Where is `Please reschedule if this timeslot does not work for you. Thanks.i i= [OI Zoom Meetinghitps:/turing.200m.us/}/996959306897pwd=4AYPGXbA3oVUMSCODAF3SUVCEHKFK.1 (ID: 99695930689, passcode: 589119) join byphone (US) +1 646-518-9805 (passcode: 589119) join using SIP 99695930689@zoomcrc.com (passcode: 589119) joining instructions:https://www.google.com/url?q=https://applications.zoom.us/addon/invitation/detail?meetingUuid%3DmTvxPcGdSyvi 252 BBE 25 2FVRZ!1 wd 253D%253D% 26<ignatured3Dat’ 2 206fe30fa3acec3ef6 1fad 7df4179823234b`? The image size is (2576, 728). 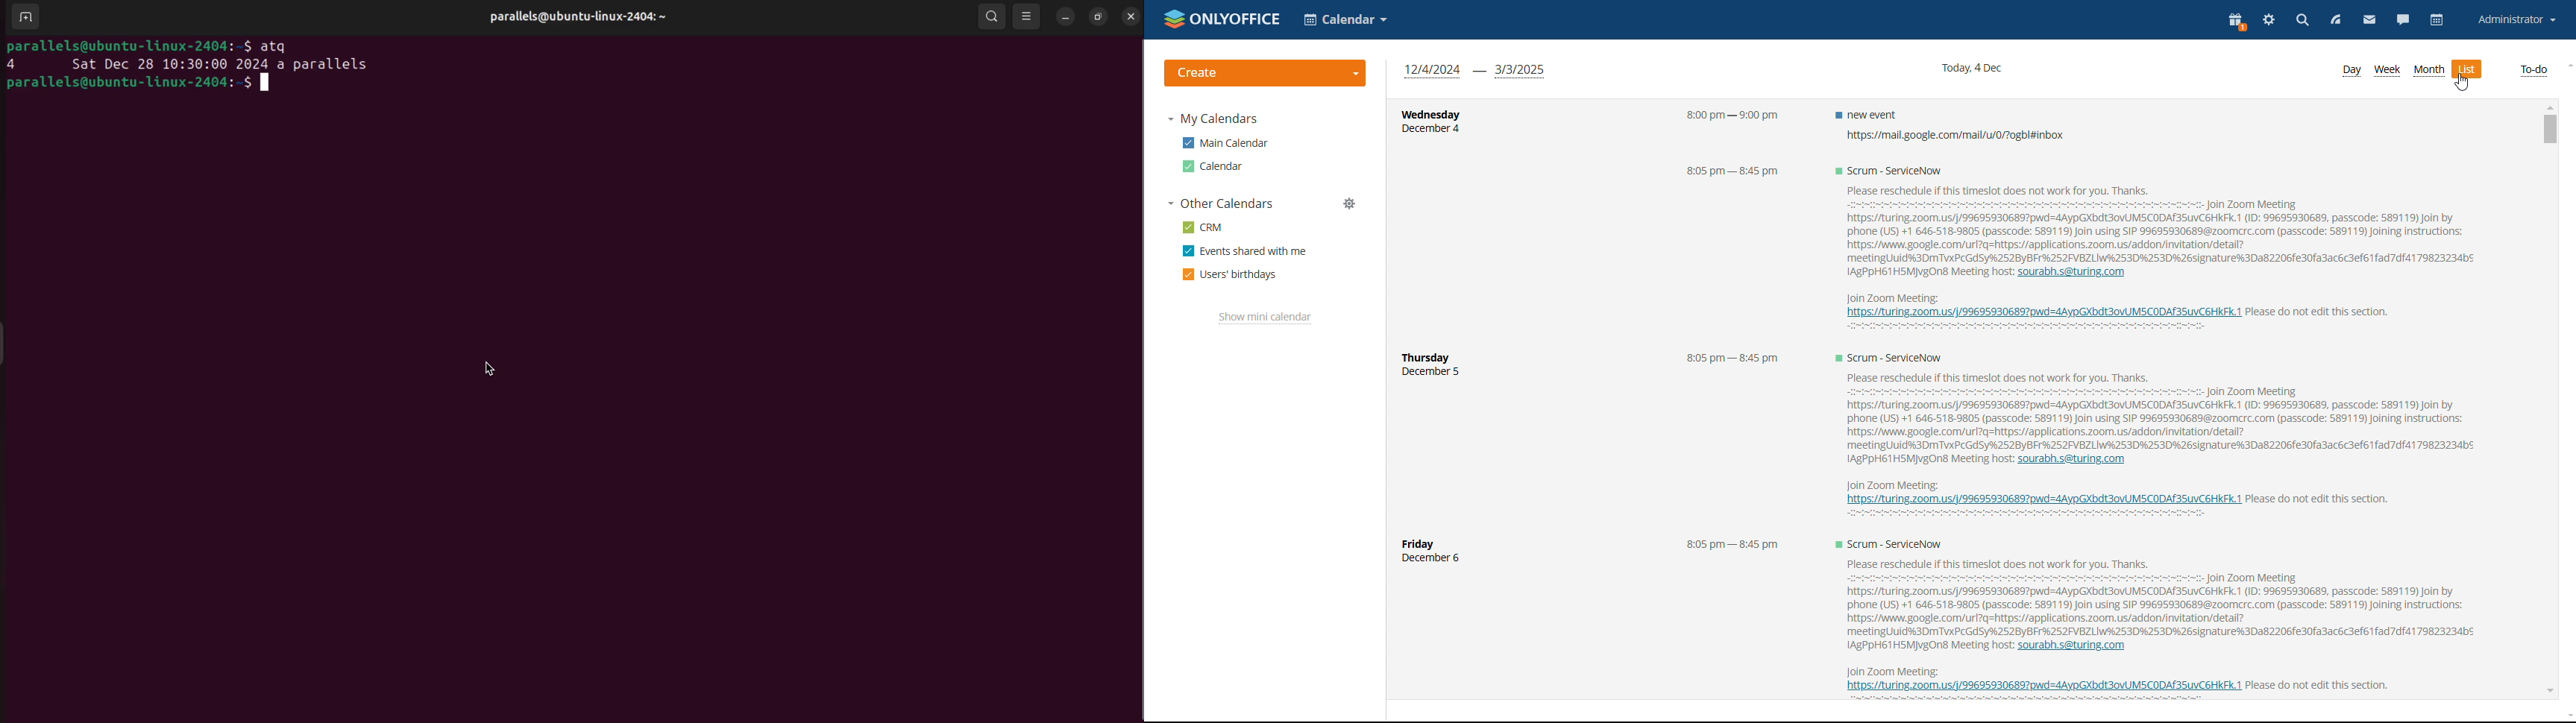 Please reschedule if this timeslot does not work for you. Thanks.i i= [OI Zoom Meetinghitps:/turing.200m.us/}/996959306897pwd=4AYPGXbA3oVUMSCODAF3SUVCEHKFK.1 (ID: 99695930689, passcode: 589119) join byphone (US) +1 646-518-9805 (passcode: 589119) join using SIP 99695930689@zoomcrc.com (passcode: 589119) joining instructions:https://www.google.com/url?q=https://applications.zoom.us/addon/invitation/detail?meetingUuid%3DmTvxPcGdSyvi 252 BBE 25 2FVRZ!1 wd 253D%253D% 26<ignatured3Dat’ 2 206fe30fa3acec3ef6 1fad 7df4179823234b is located at coordinates (2149, 222).